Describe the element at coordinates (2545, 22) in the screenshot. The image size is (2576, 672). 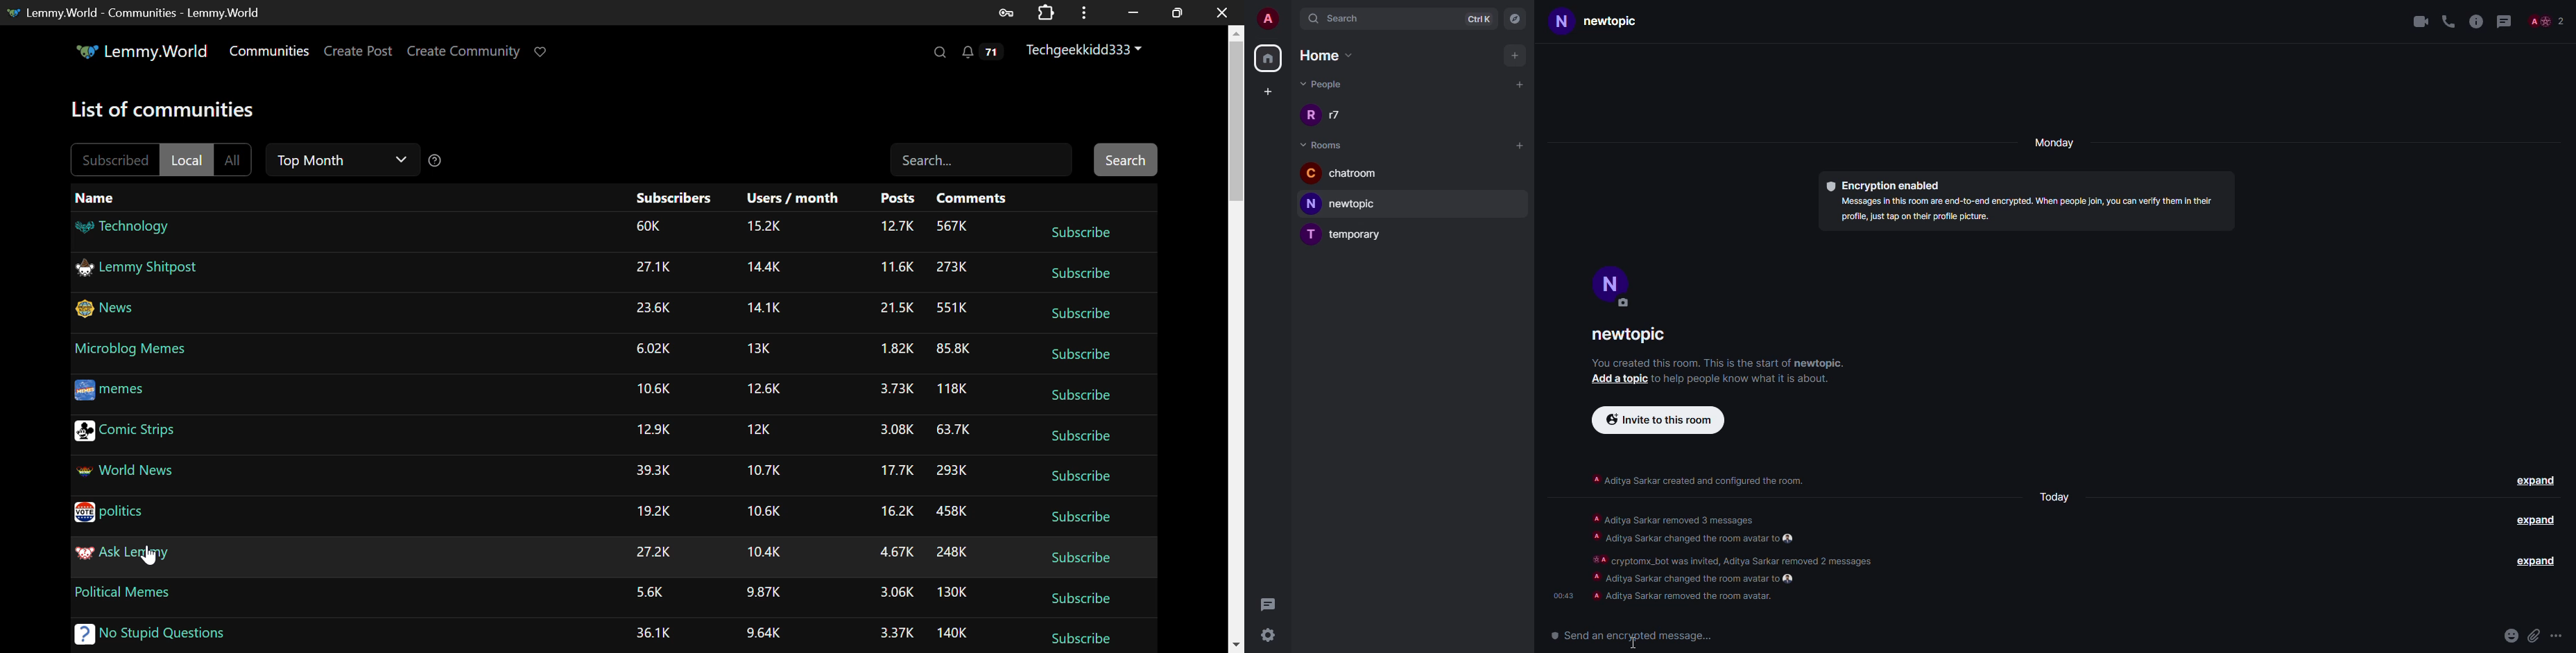
I see `people` at that location.